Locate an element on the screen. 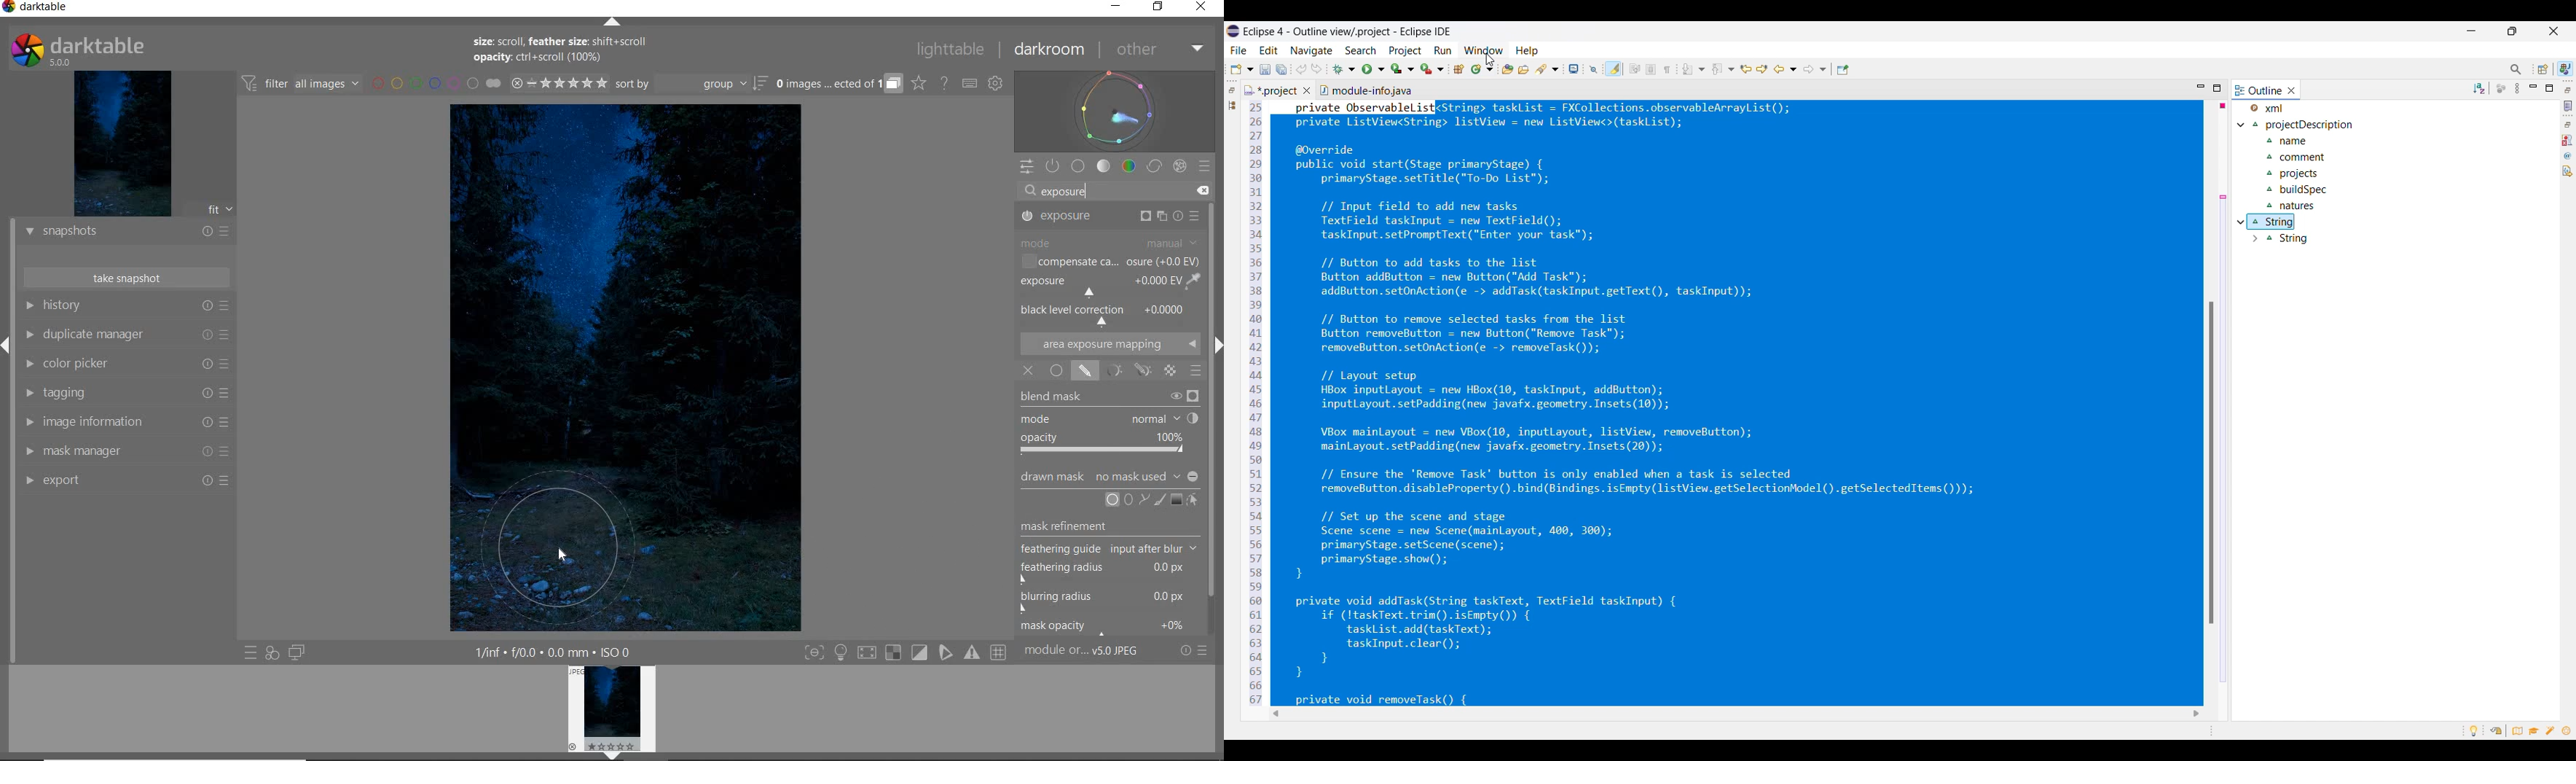 The image size is (2576, 784). TAGGING is located at coordinates (125, 393).